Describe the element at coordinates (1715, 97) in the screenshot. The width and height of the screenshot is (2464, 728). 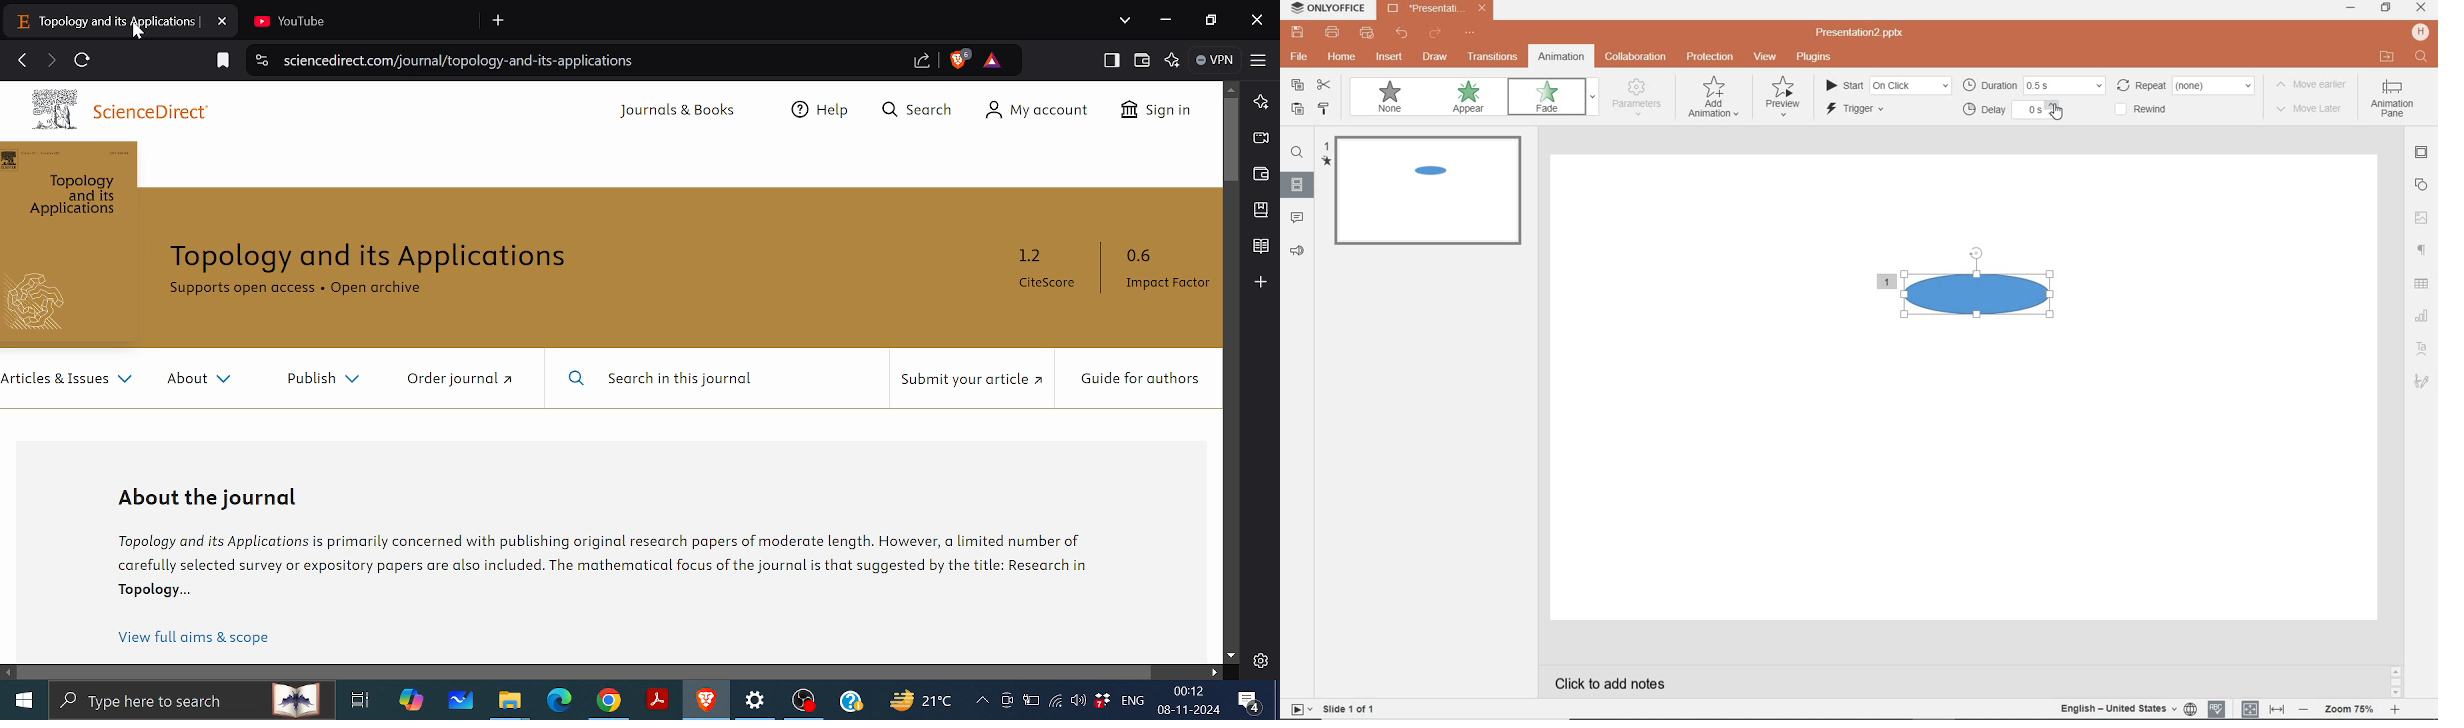
I see `add navigation` at that location.